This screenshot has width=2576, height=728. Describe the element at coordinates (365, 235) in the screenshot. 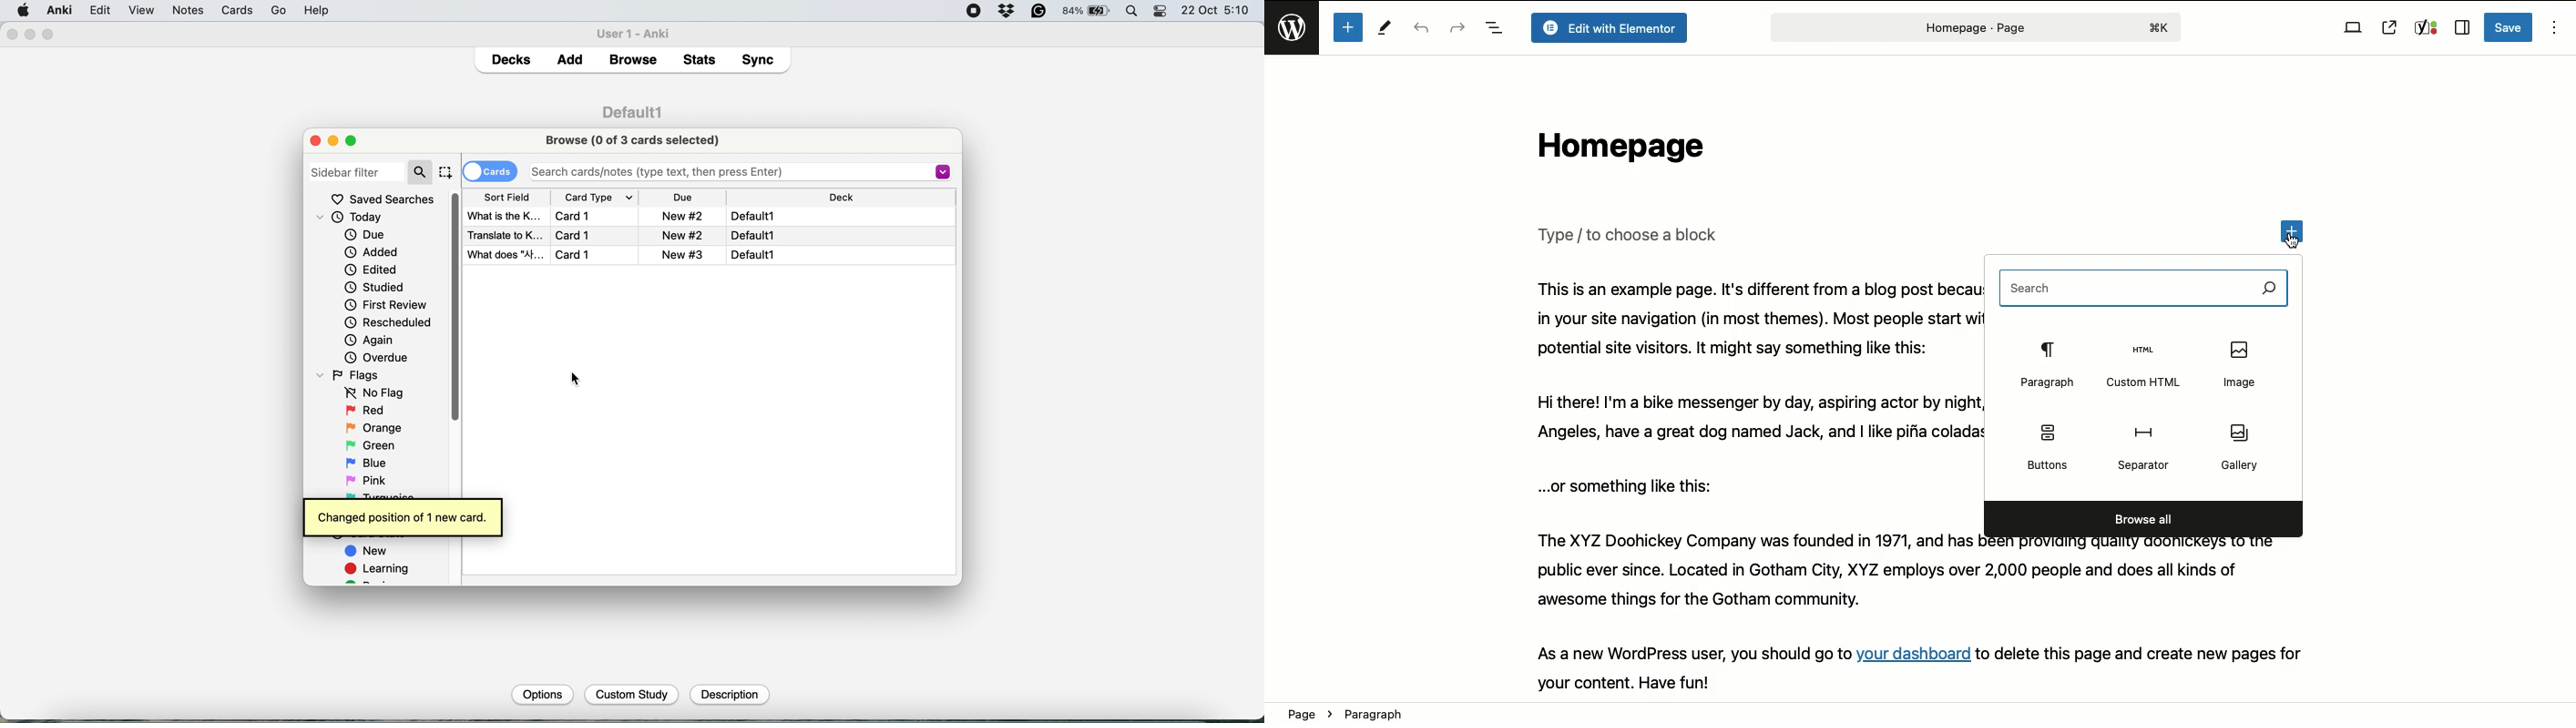

I see `due` at that location.